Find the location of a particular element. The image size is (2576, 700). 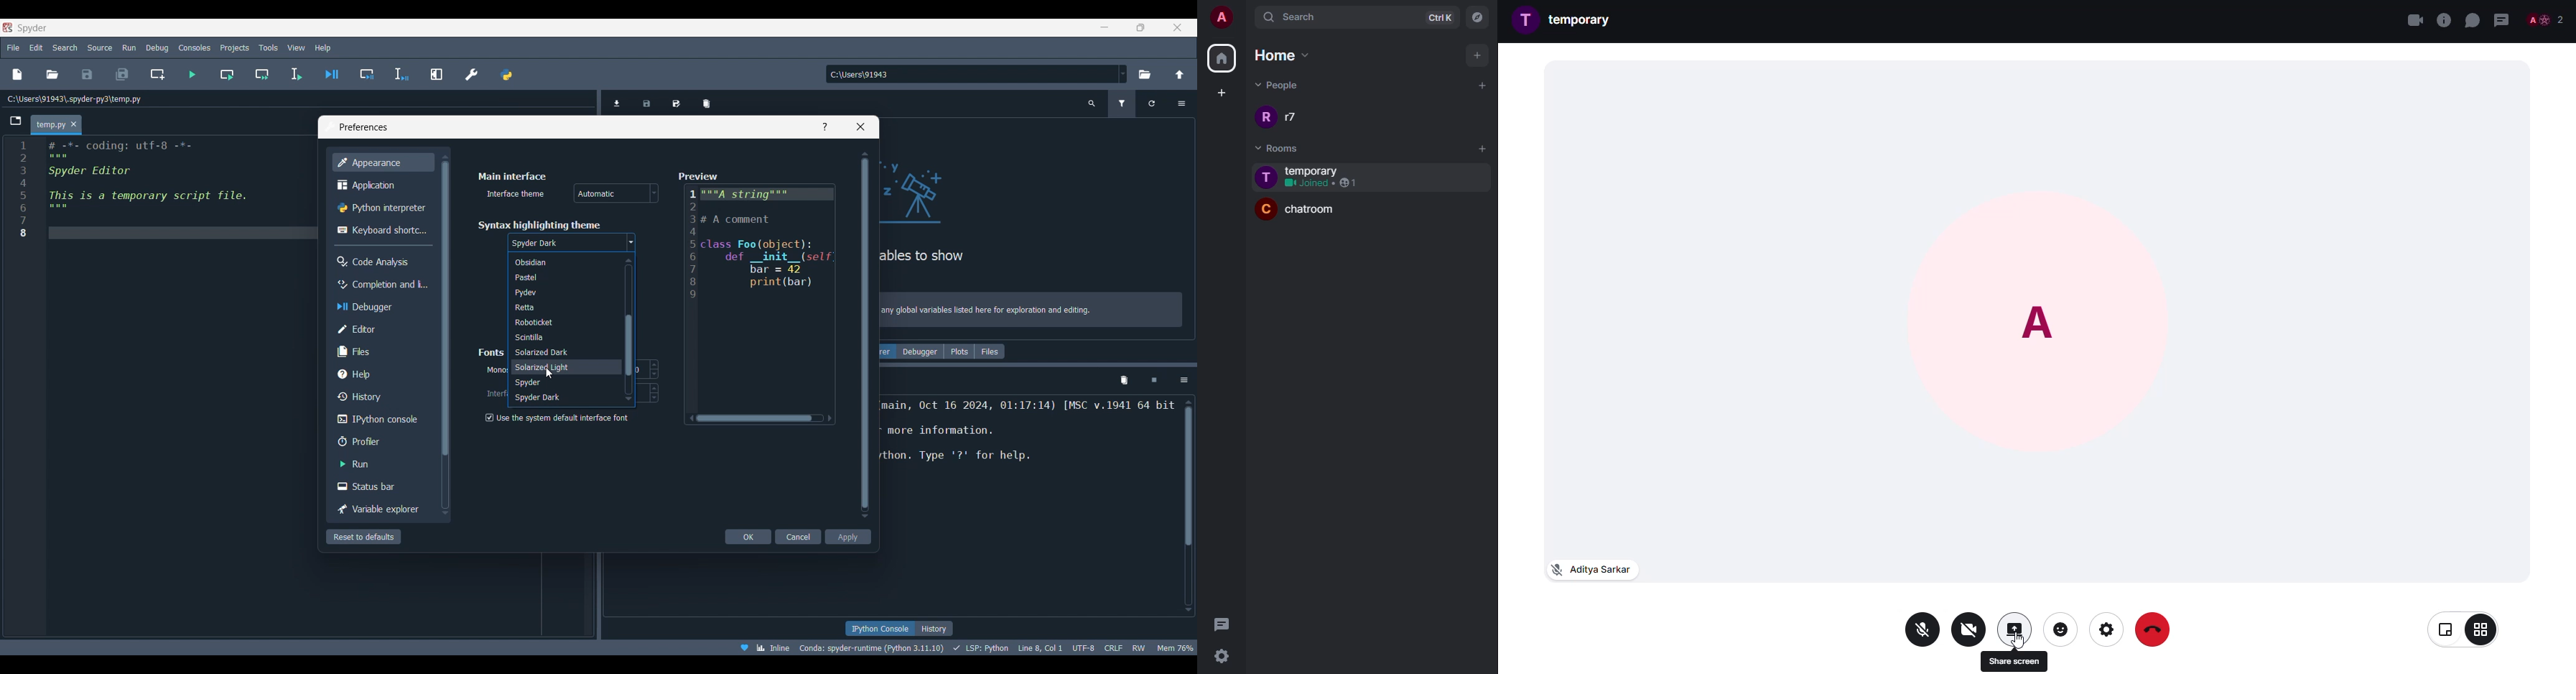

Appearance, current selection highlighted is located at coordinates (383, 162).